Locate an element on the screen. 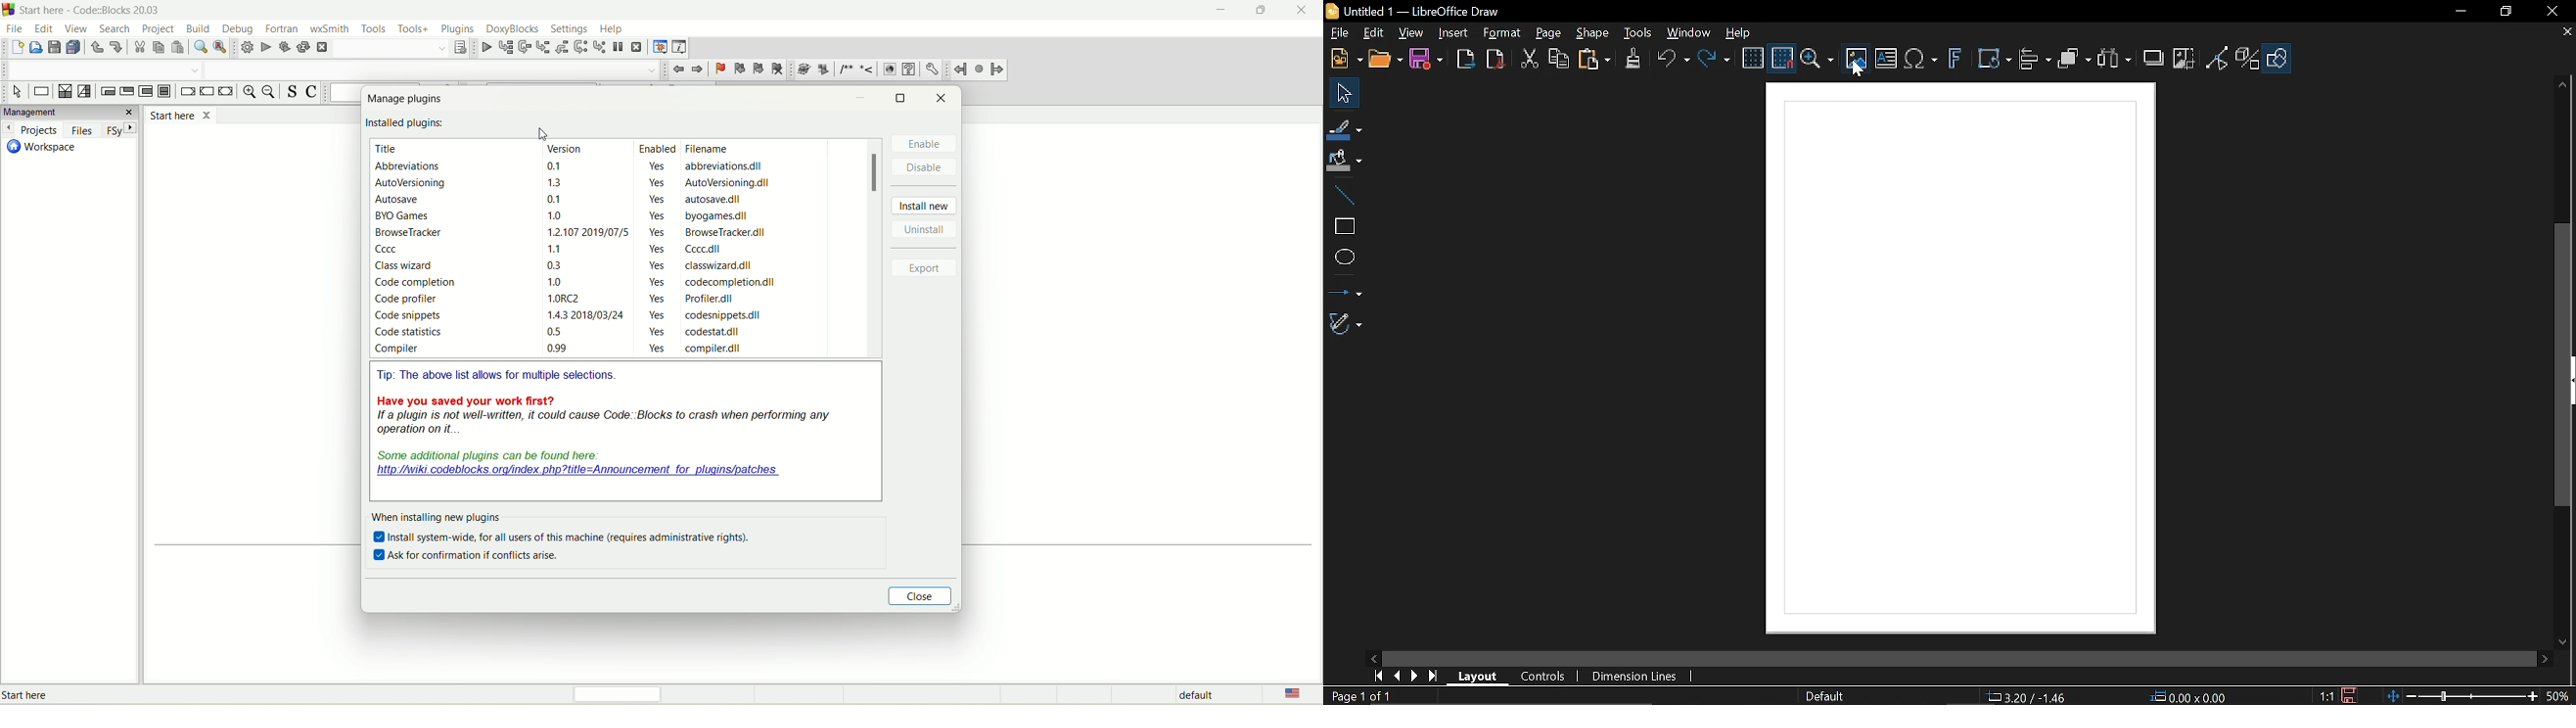  close is located at coordinates (1305, 10).